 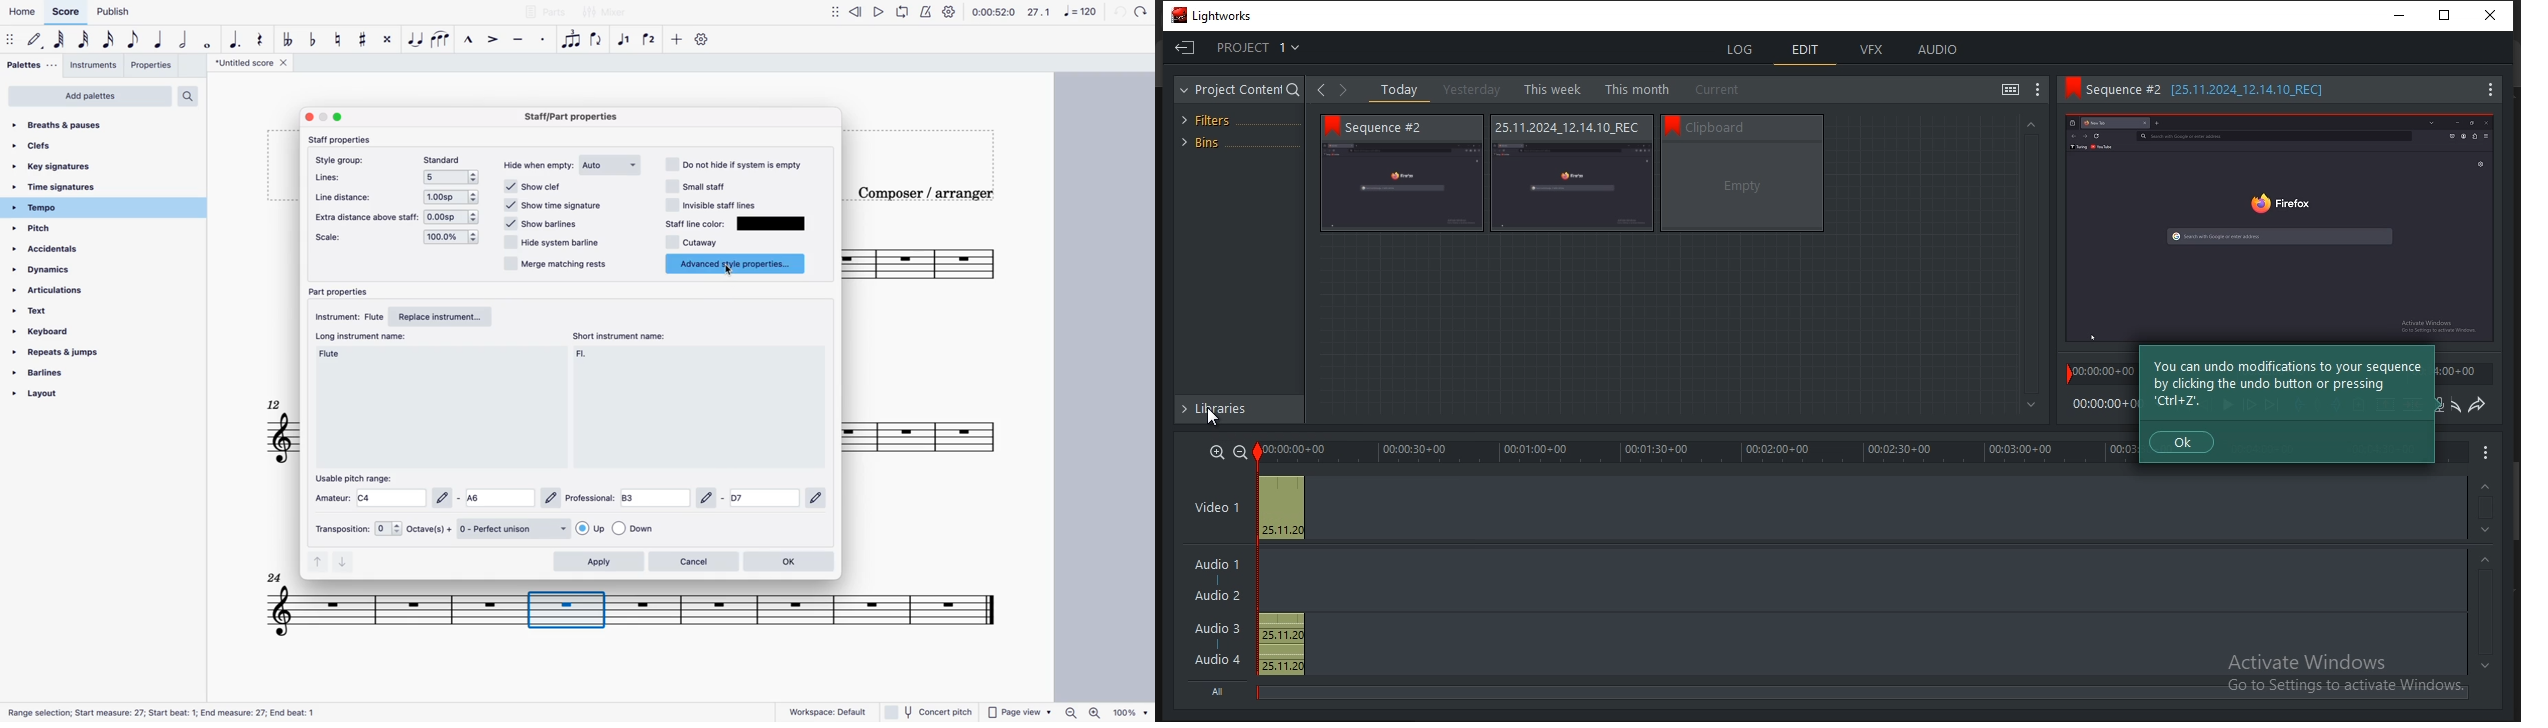 What do you see at coordinates (1940, 50) in the screenshot?
I see `audio` at bounding box center [1940, 50].